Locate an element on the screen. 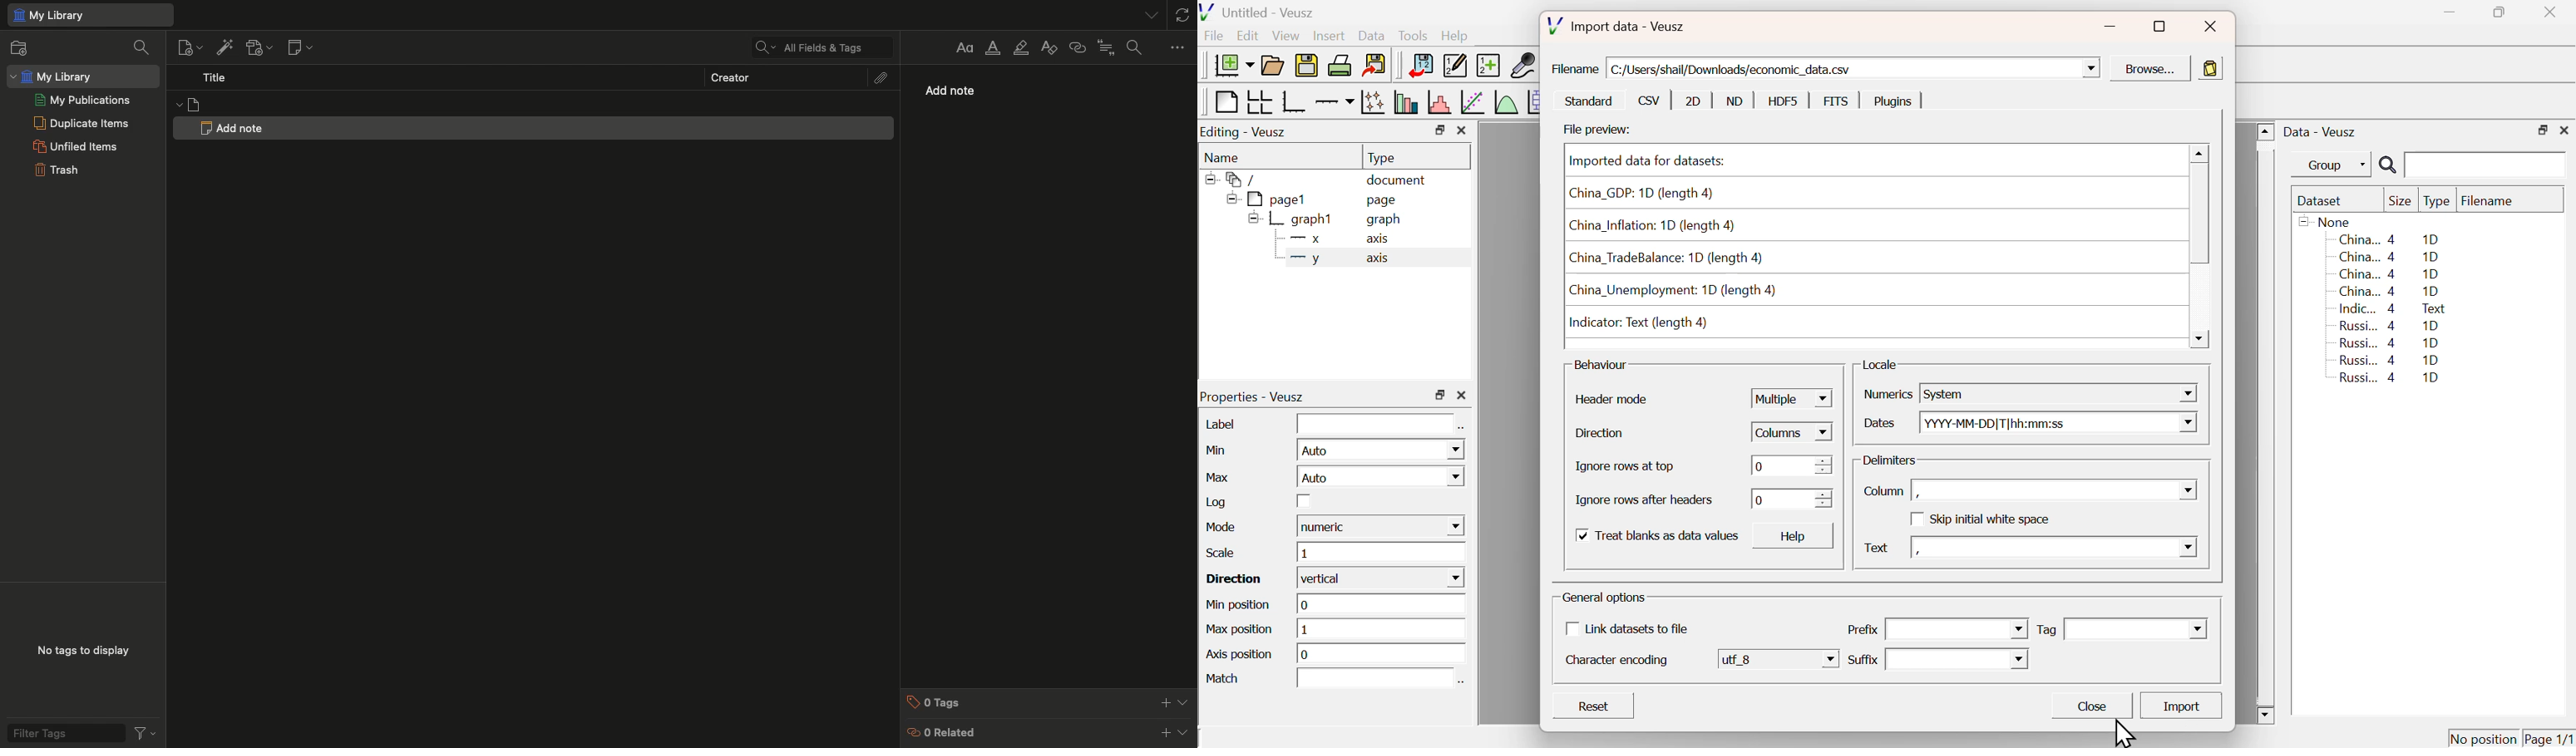  C:/Users/shail/Downloads/economic_data.csv is located at coordinates (1854, 68).